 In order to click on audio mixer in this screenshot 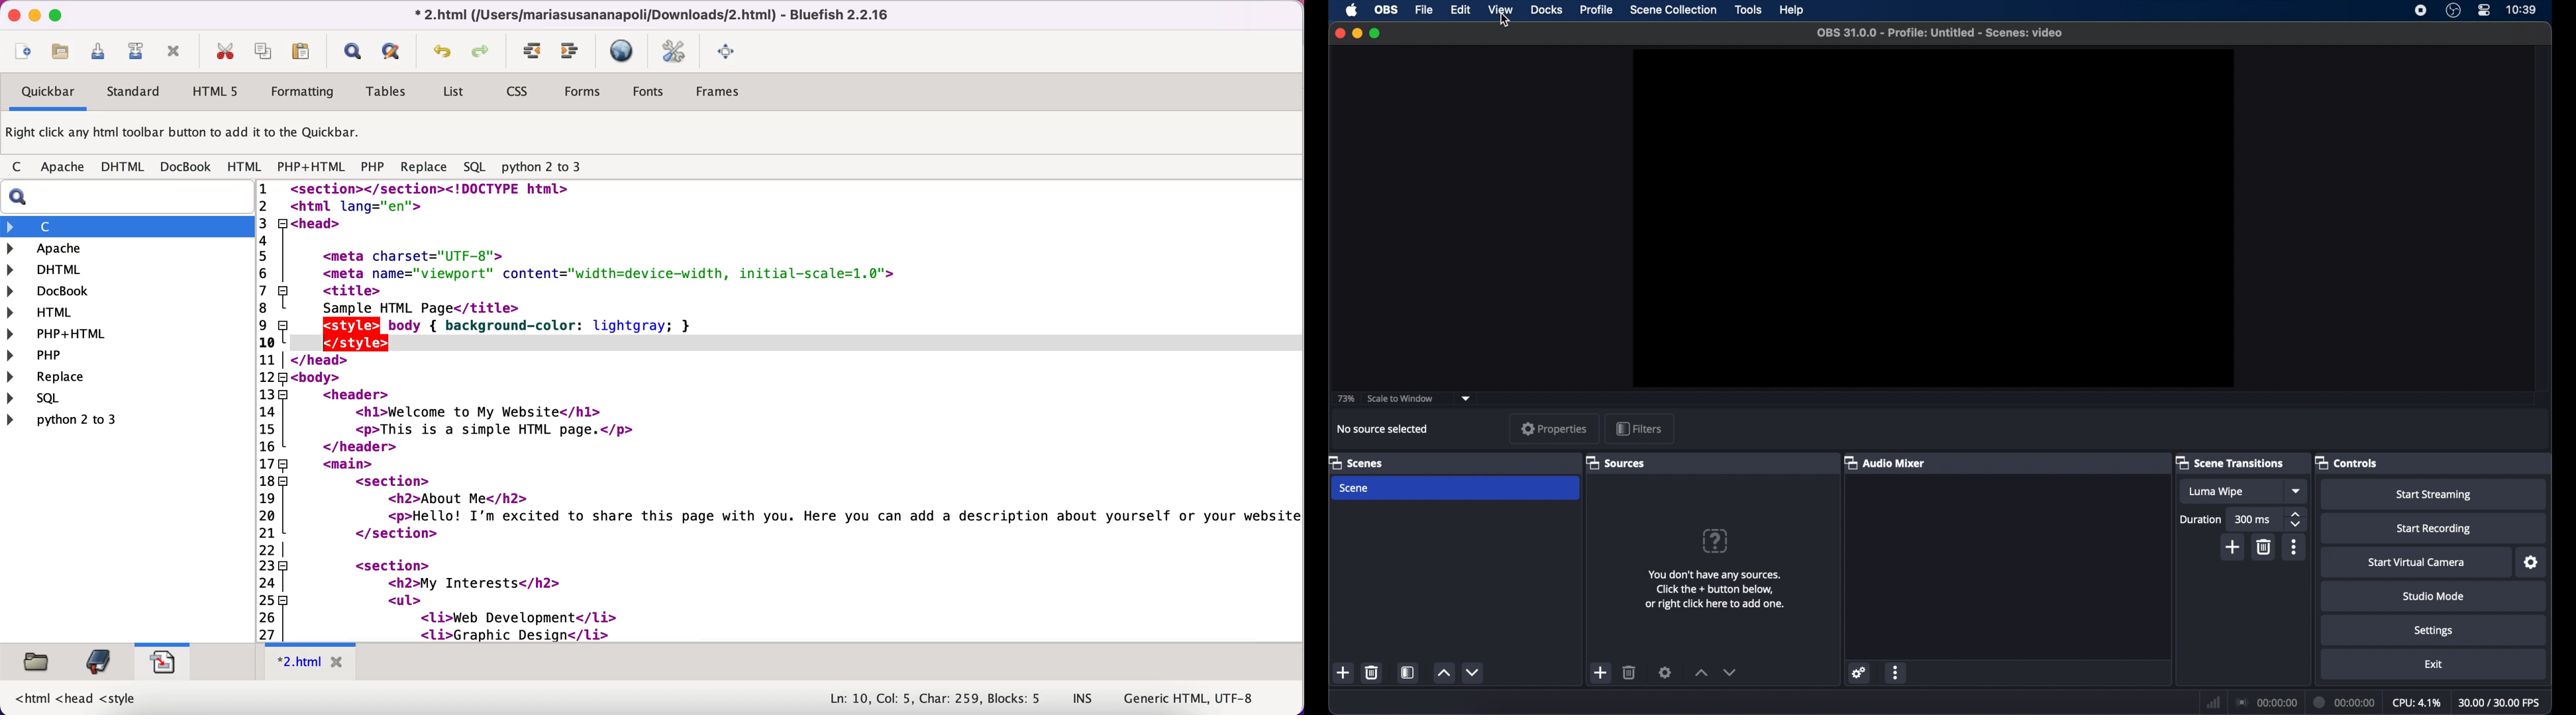, I will do `click(1886, 462)`.